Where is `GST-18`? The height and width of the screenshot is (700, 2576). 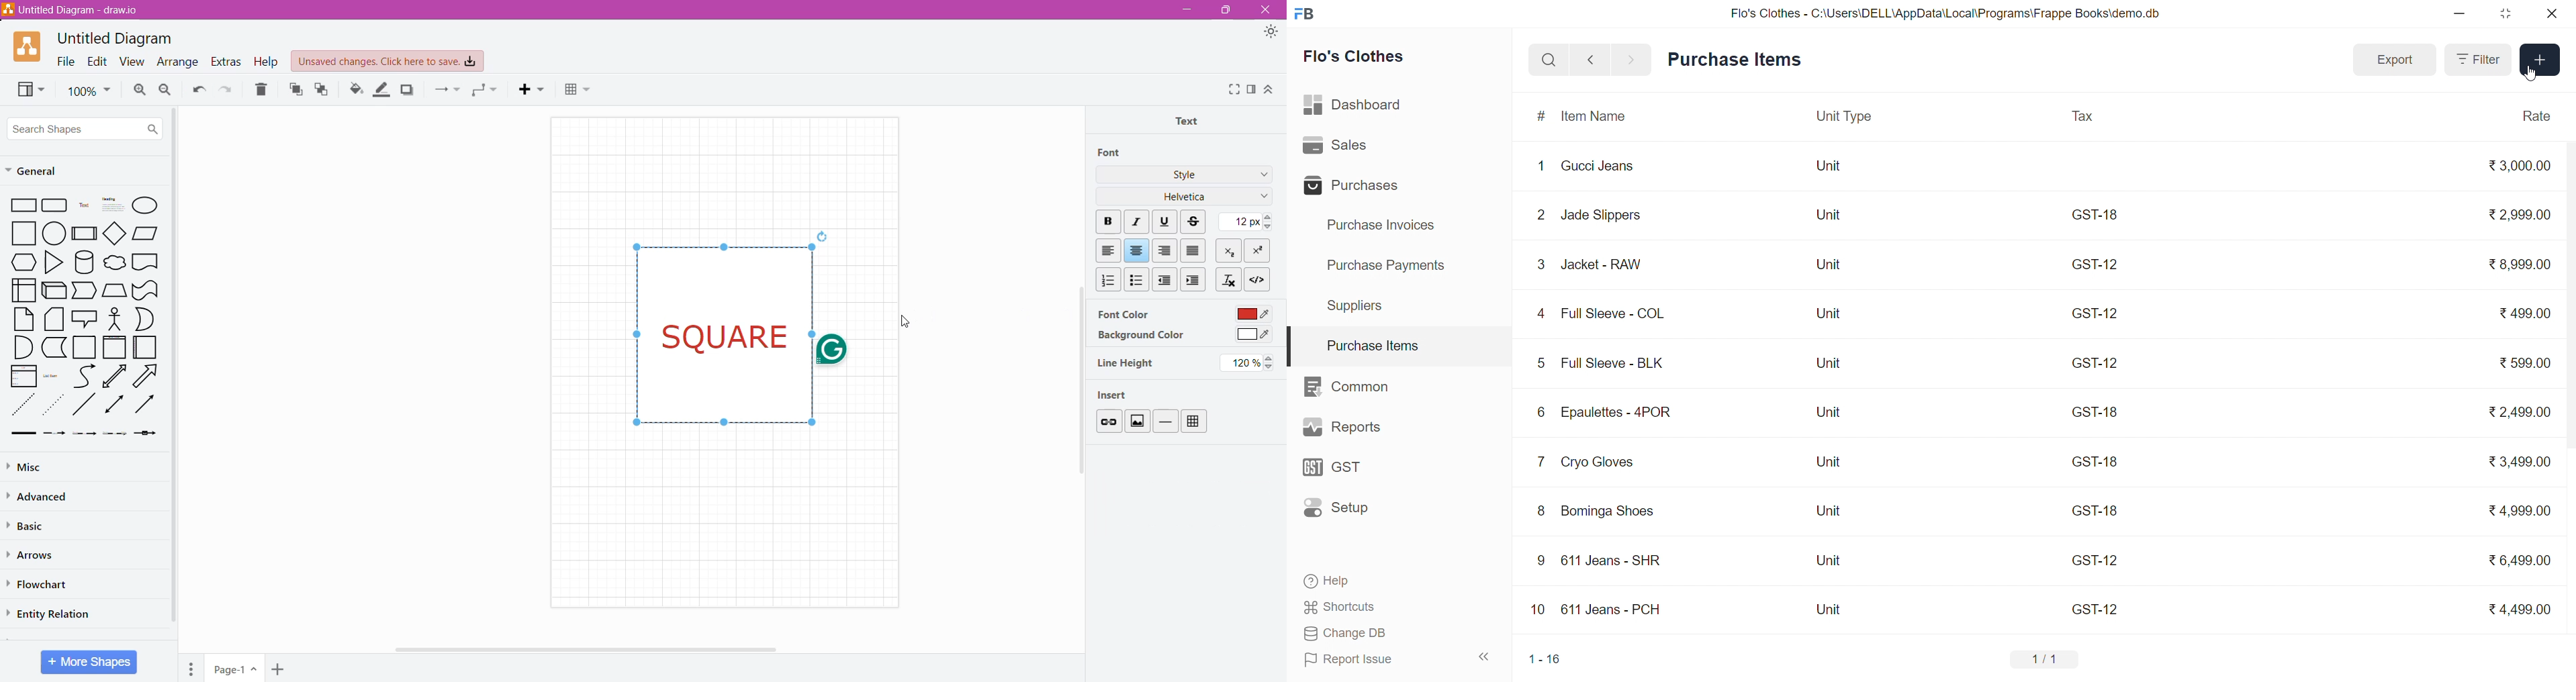 GST-18 is located at coordinates (2095, 411).